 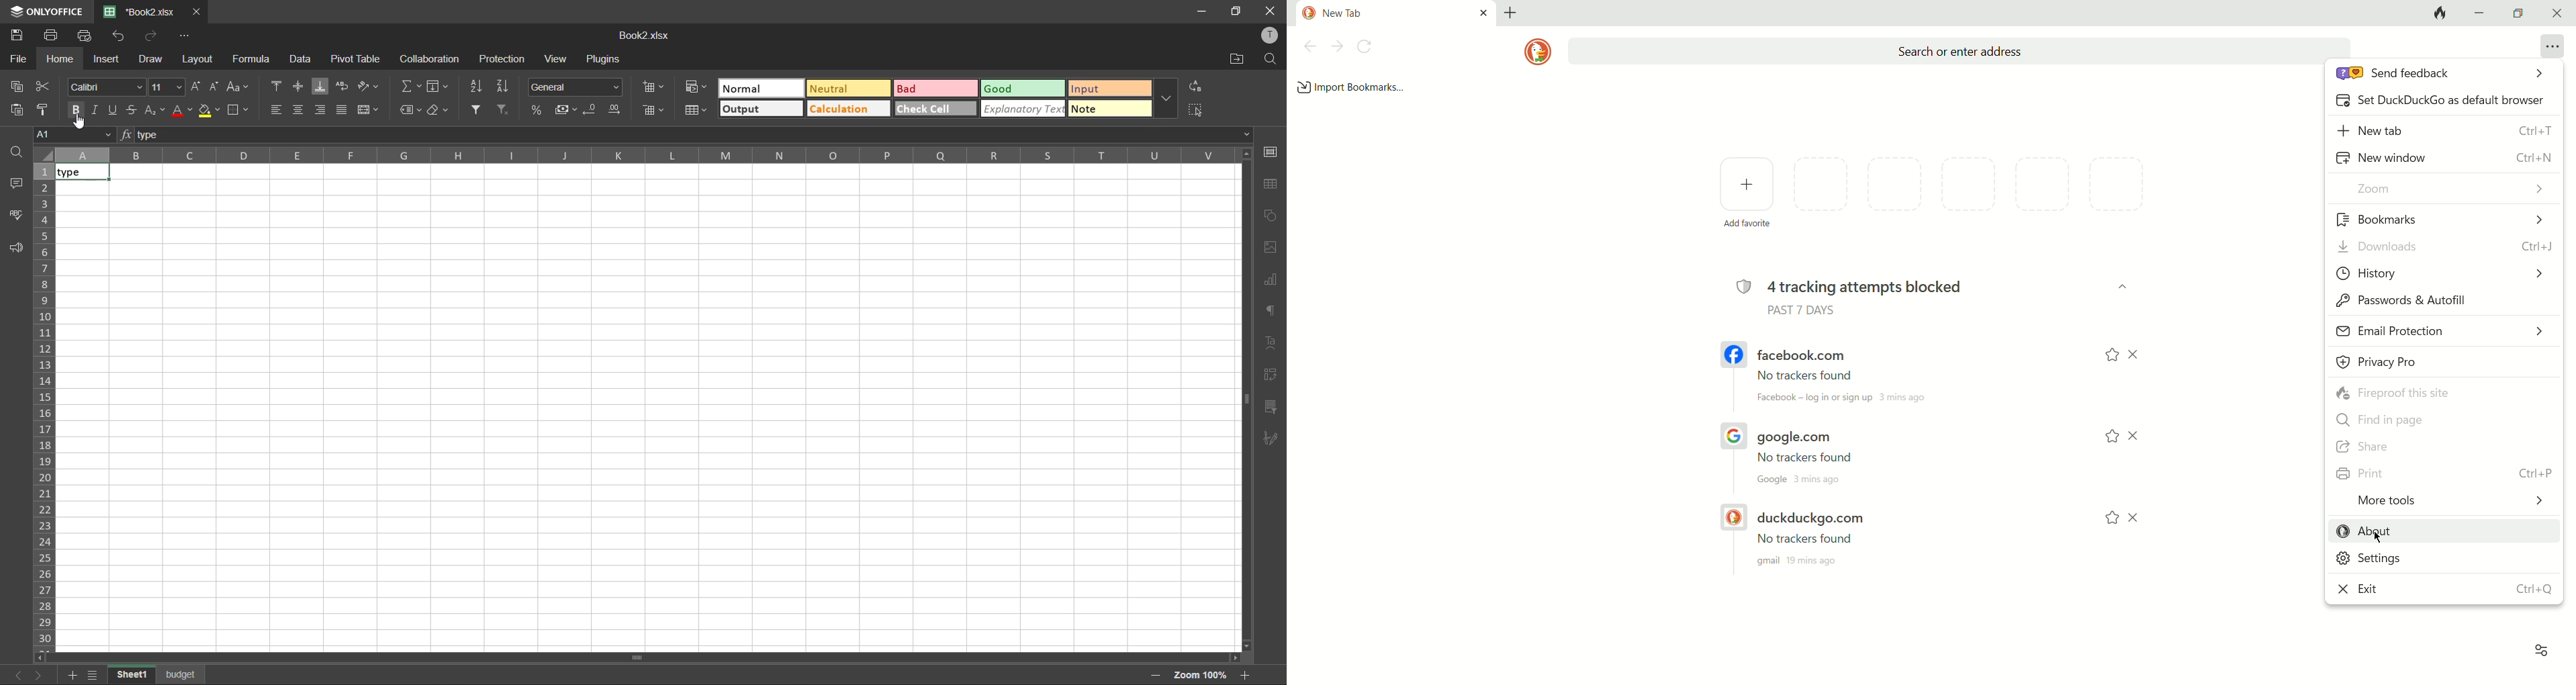 What do you see at coordinates (36, 674) in the screenshot?
I see `next` at bounding box center [36, 674].